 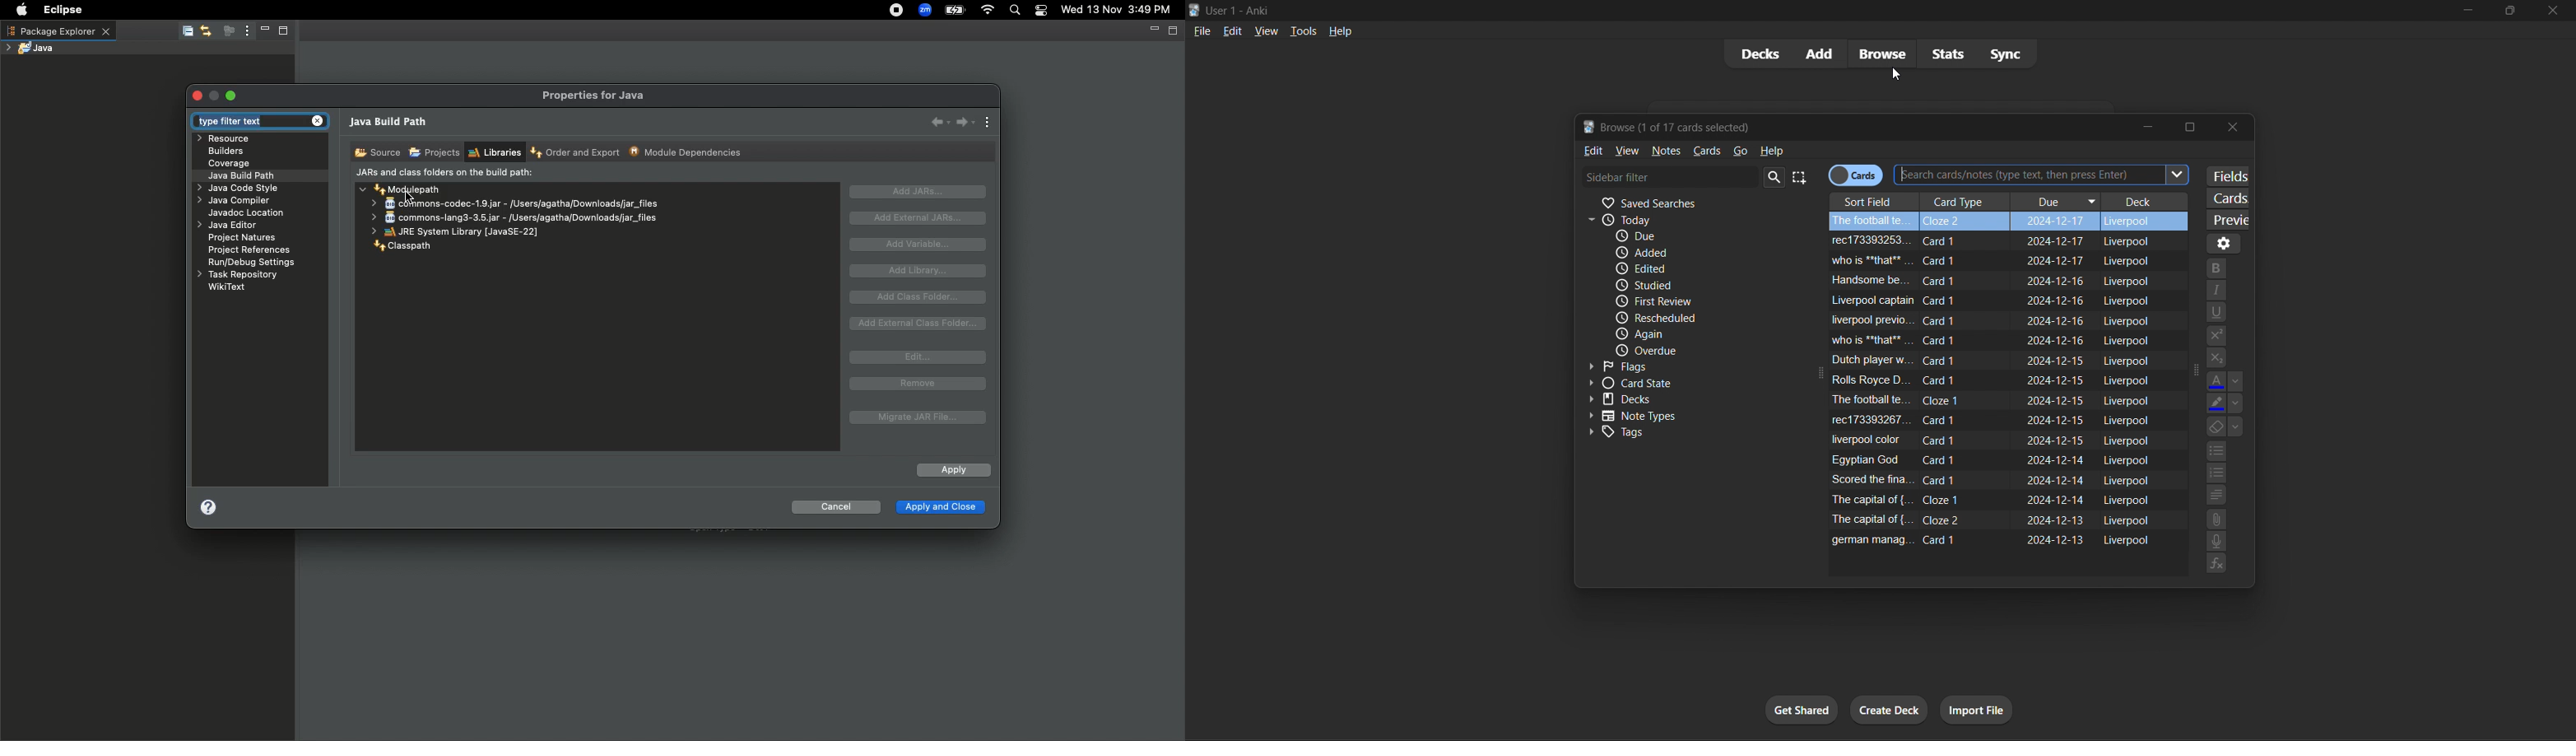 What do you see at coordinates (2129, 281) in the screenshot?
I see `liverpool` at bounding box center [2129, 281].